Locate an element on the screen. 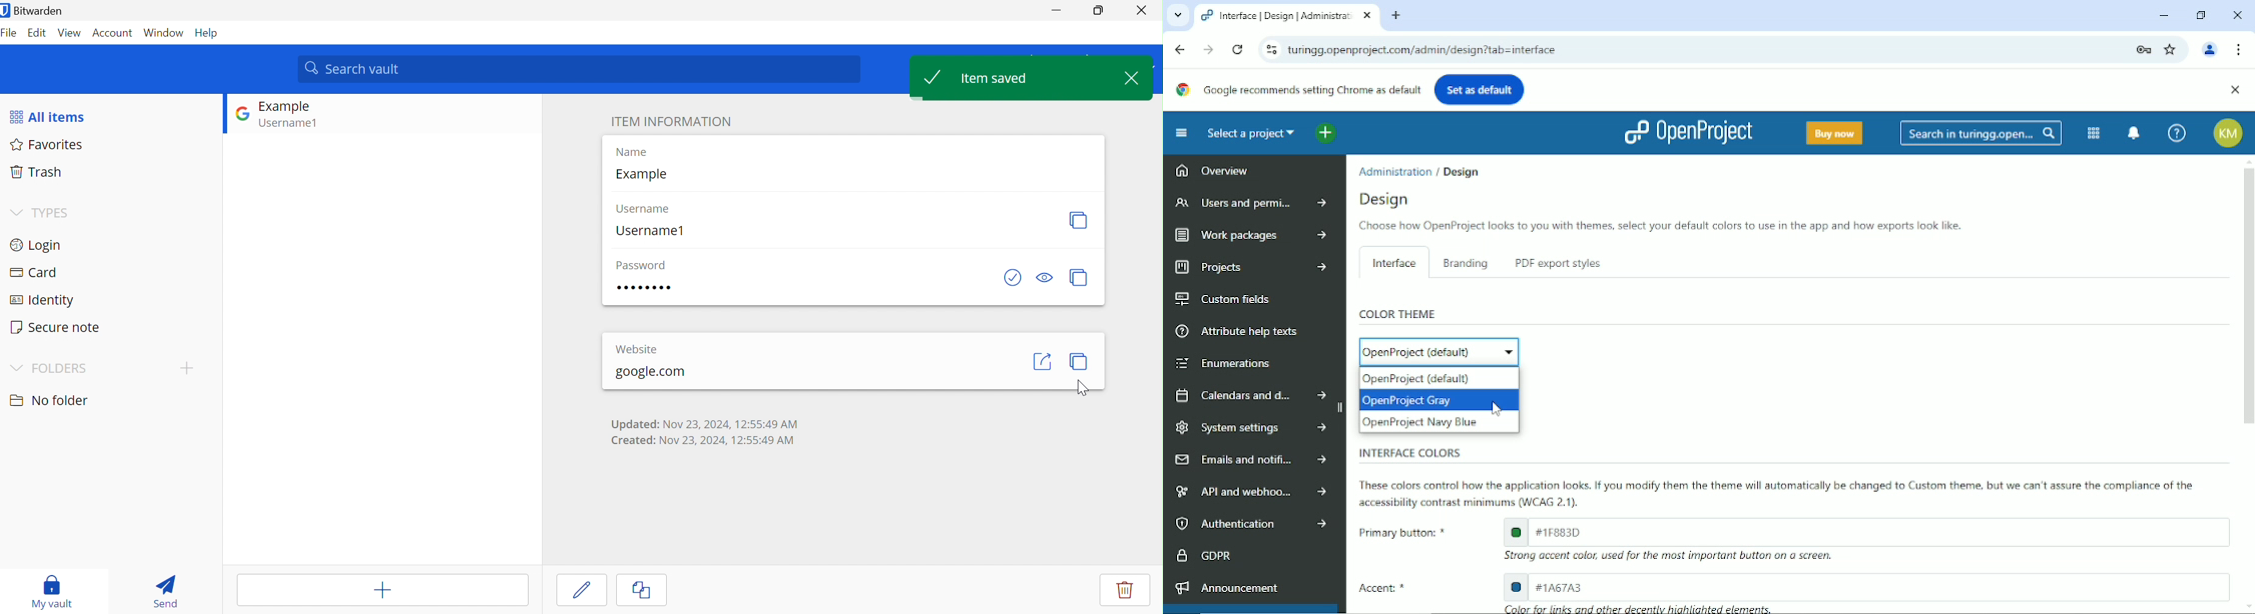 This screenshot has width=2268, height=616. Attribute help texts is located at coordinates (1241, 331).